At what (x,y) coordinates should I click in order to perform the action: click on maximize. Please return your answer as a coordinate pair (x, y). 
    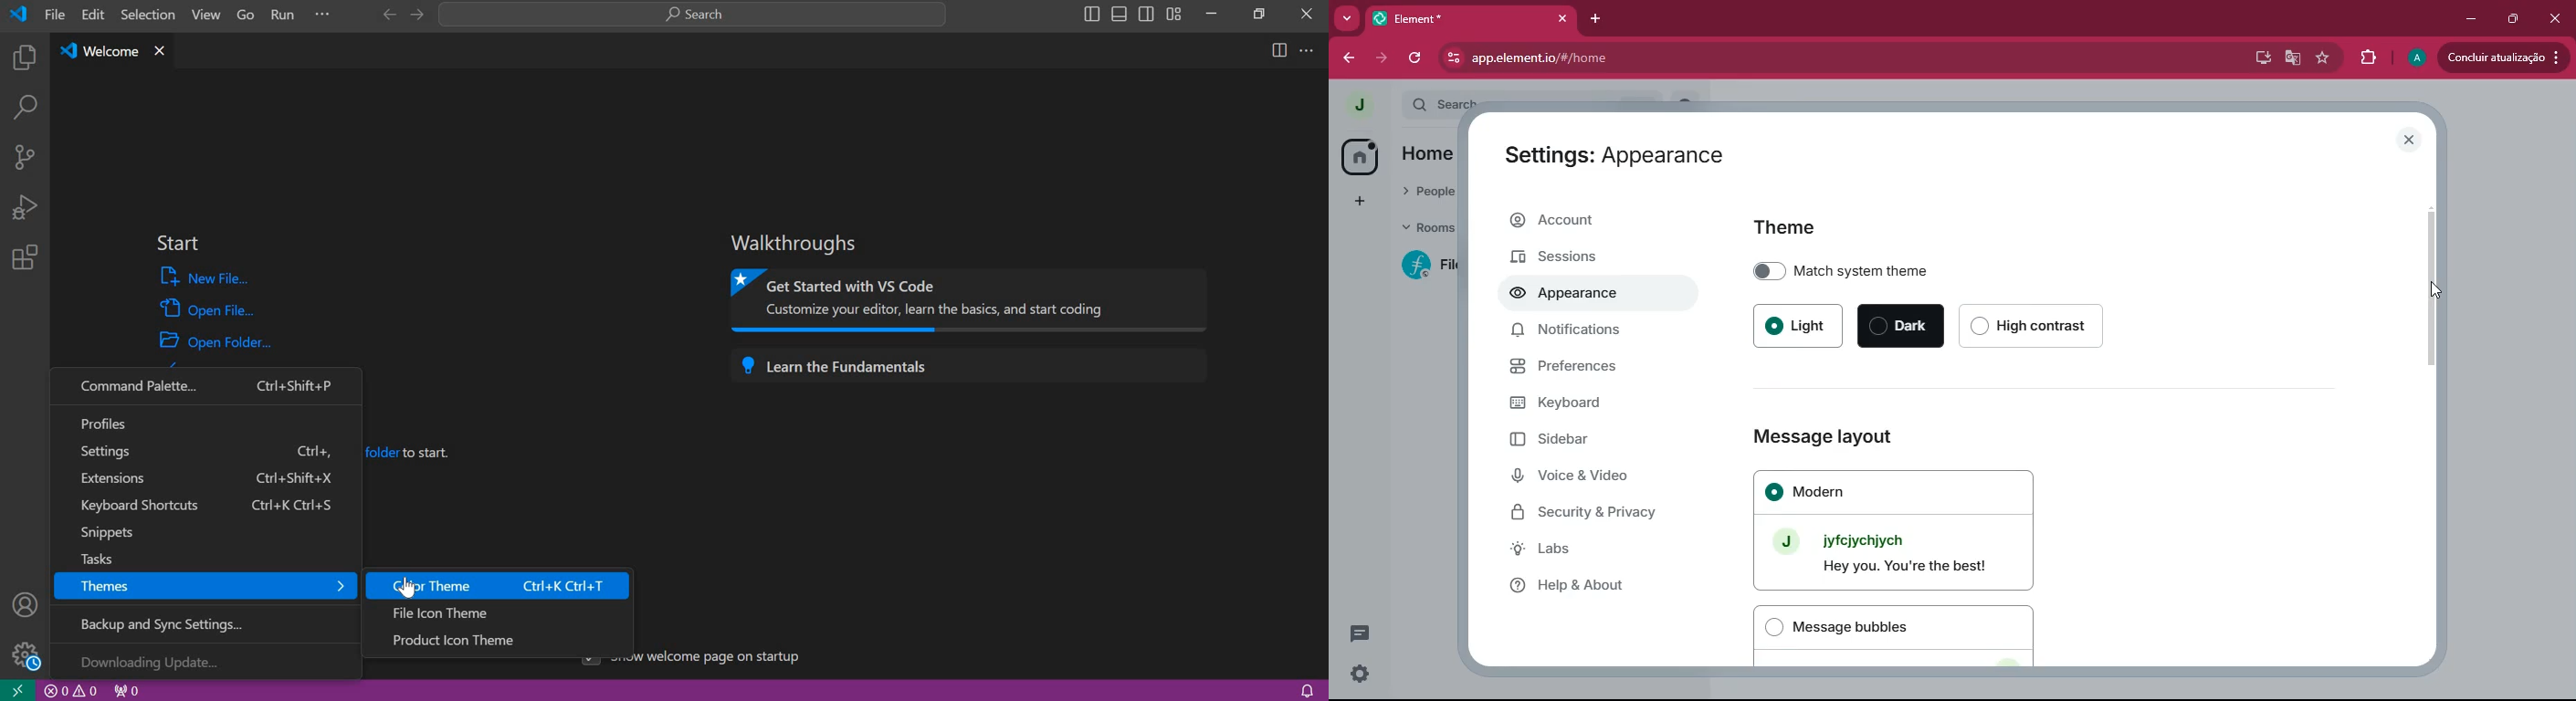
    Looking at the image, I should click on (2515, 18).